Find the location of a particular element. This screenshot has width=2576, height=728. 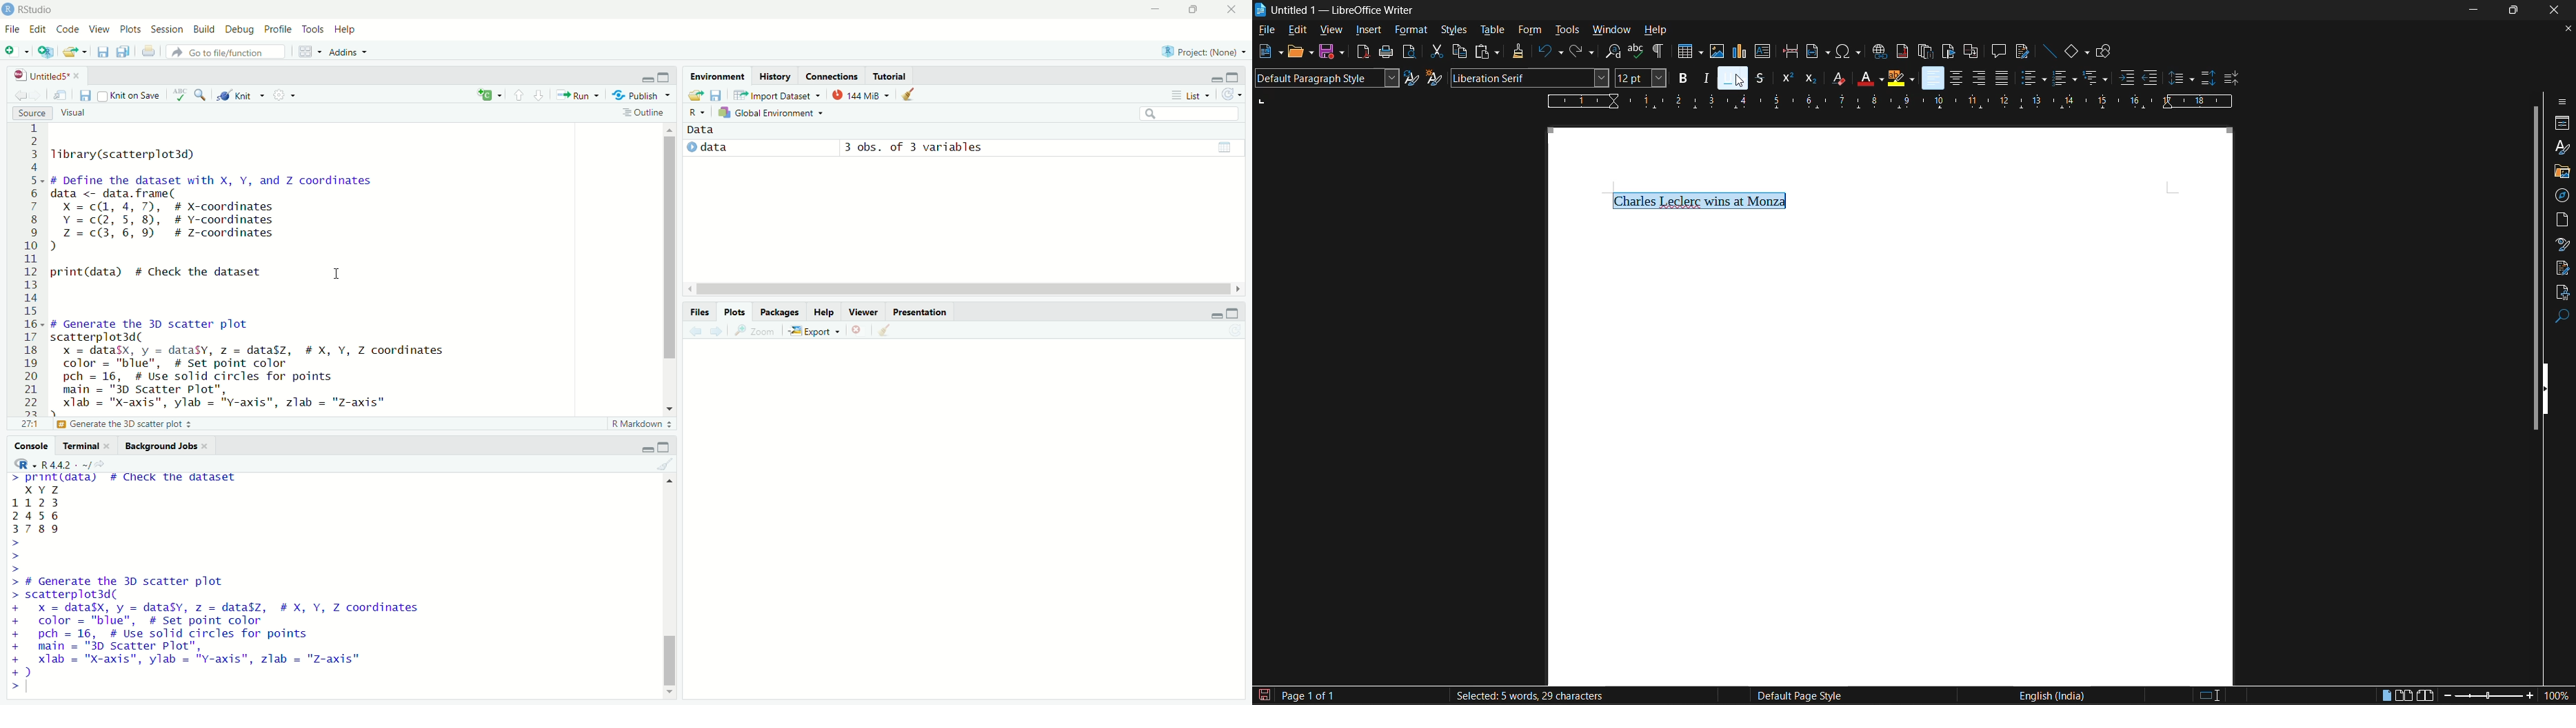

Plots is located at coordinates (736, 313).